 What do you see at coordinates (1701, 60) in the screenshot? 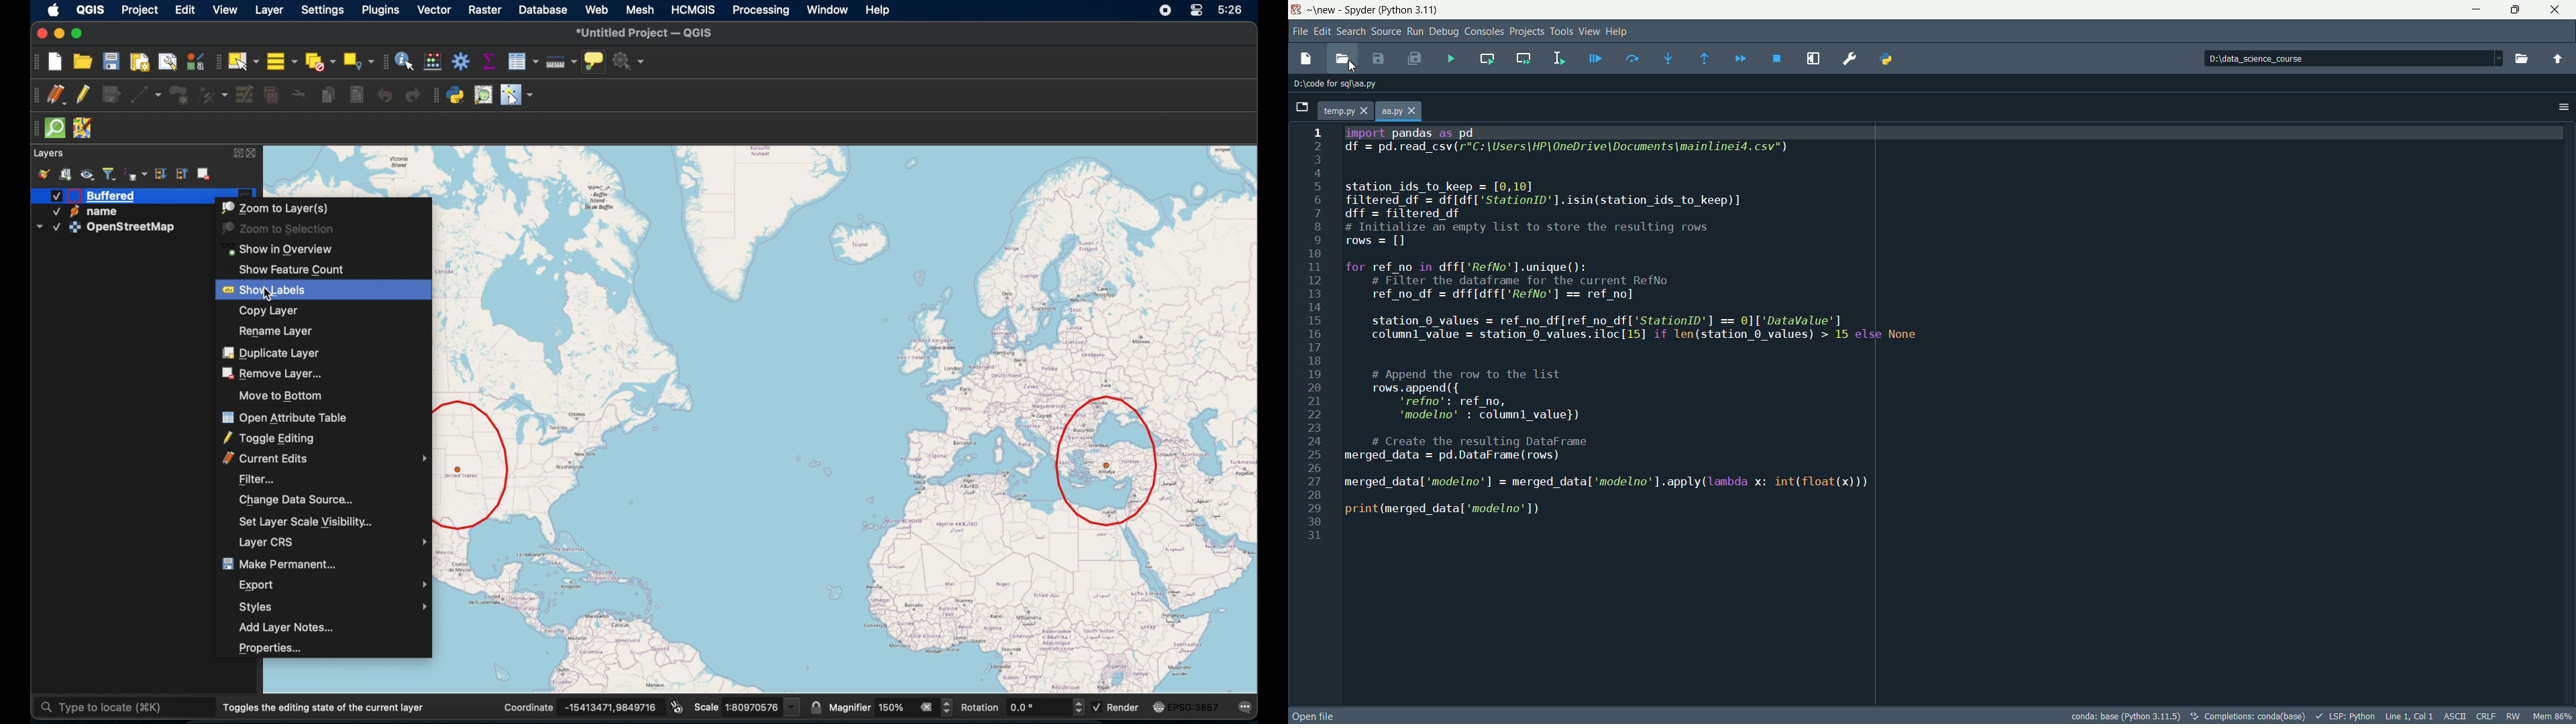
I see `execute until method or funtion return` at bounding box center [1701, 60].